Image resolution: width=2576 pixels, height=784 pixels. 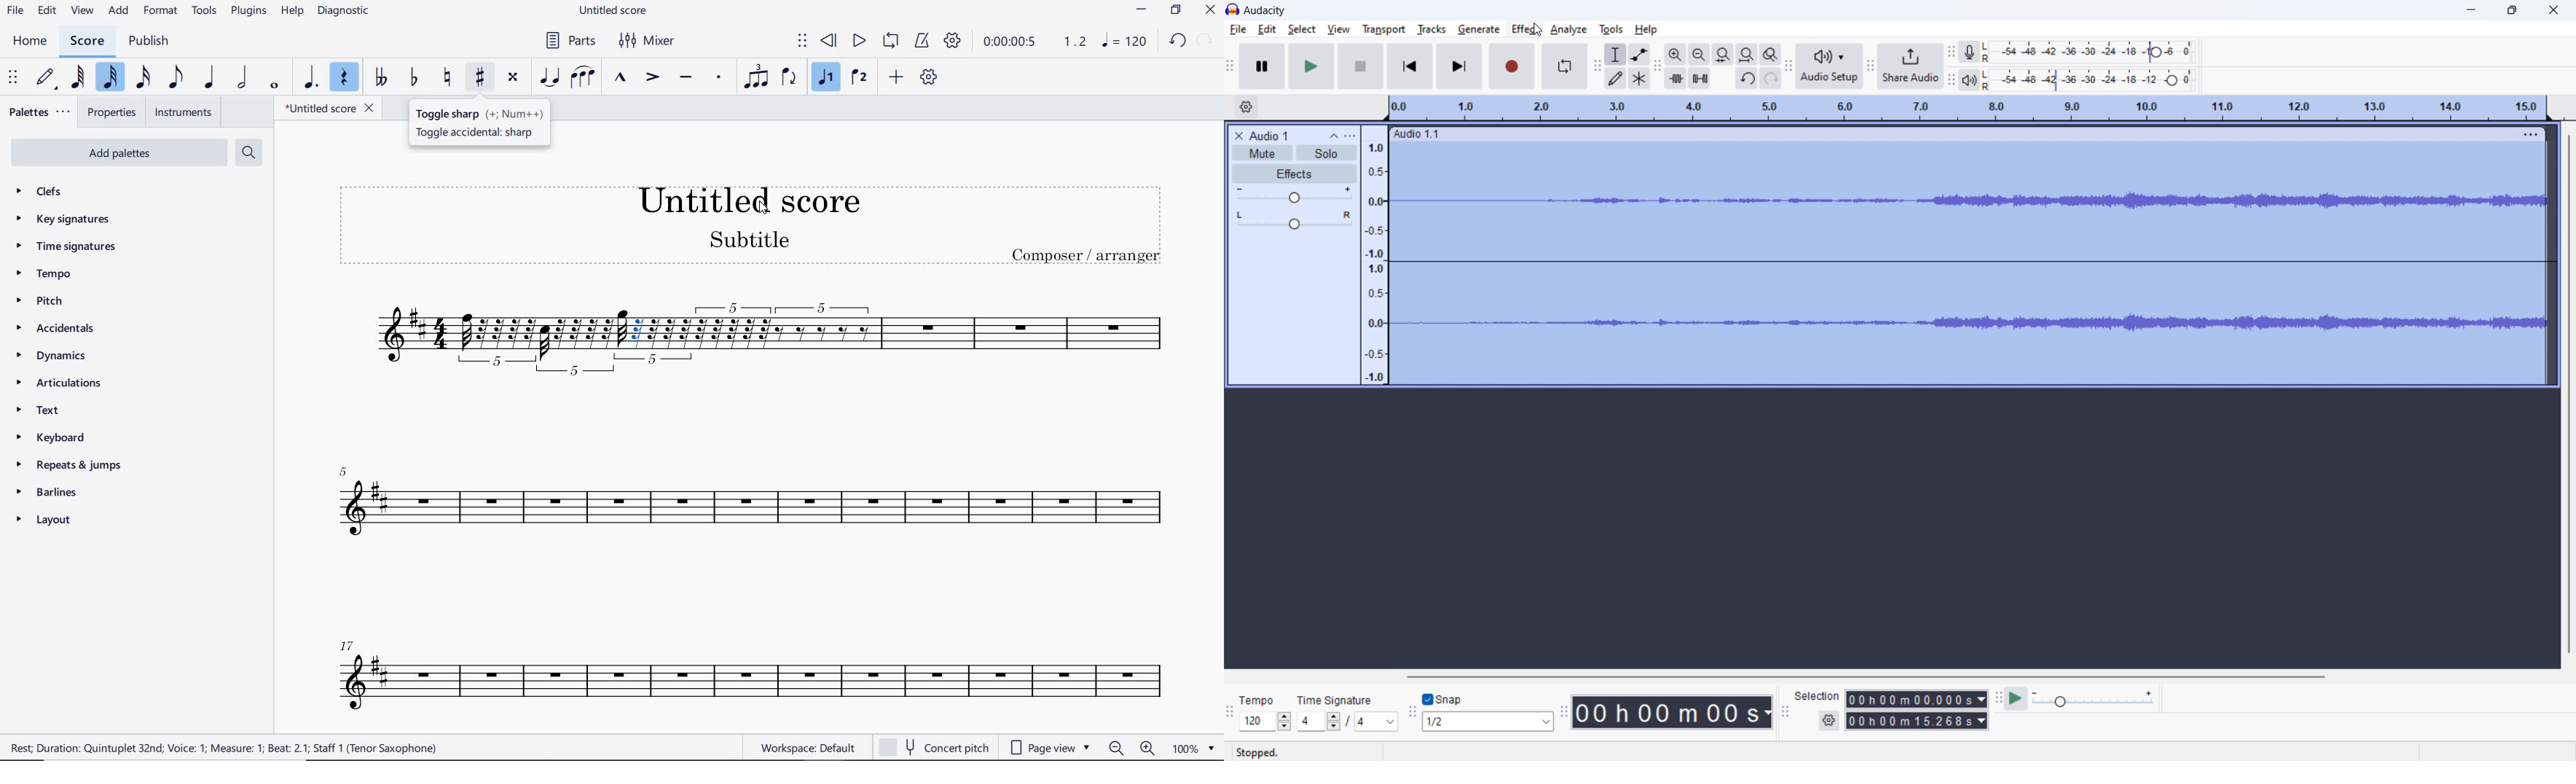 I want to click on zoom factor, so click(x=1191, y=747).